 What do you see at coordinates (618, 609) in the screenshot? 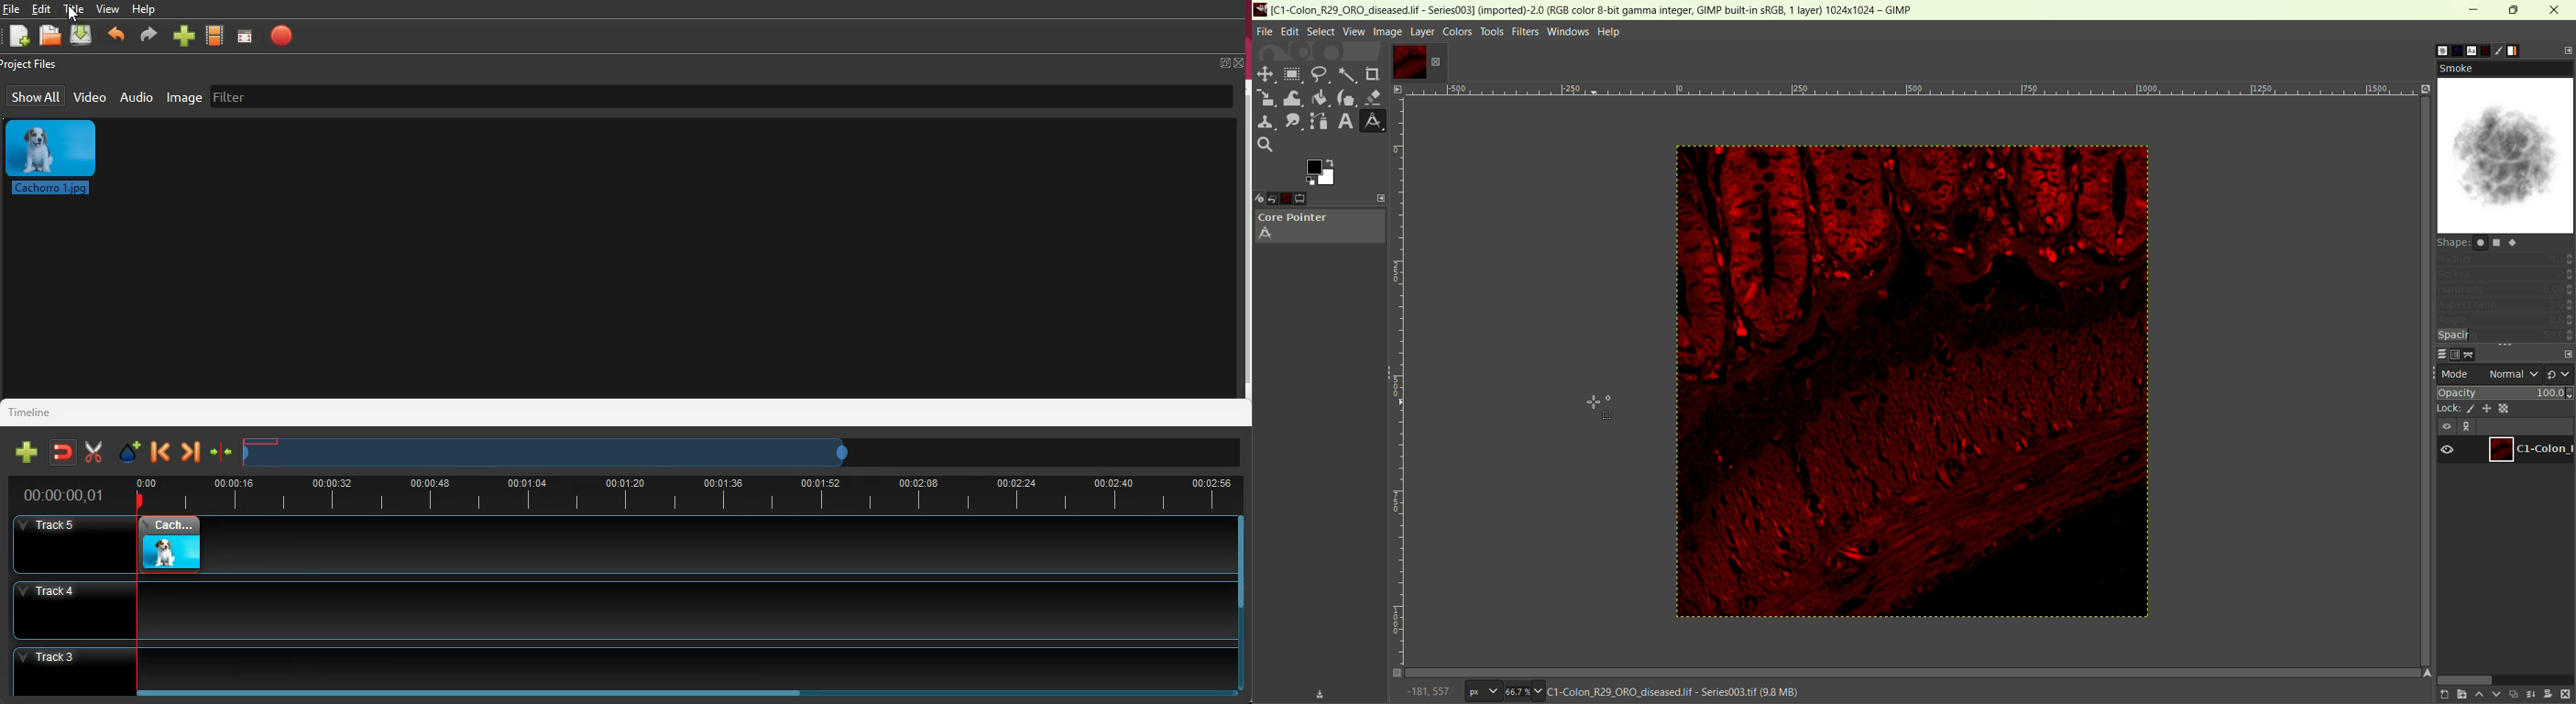
I see `track` at bounding box center [618, 609].